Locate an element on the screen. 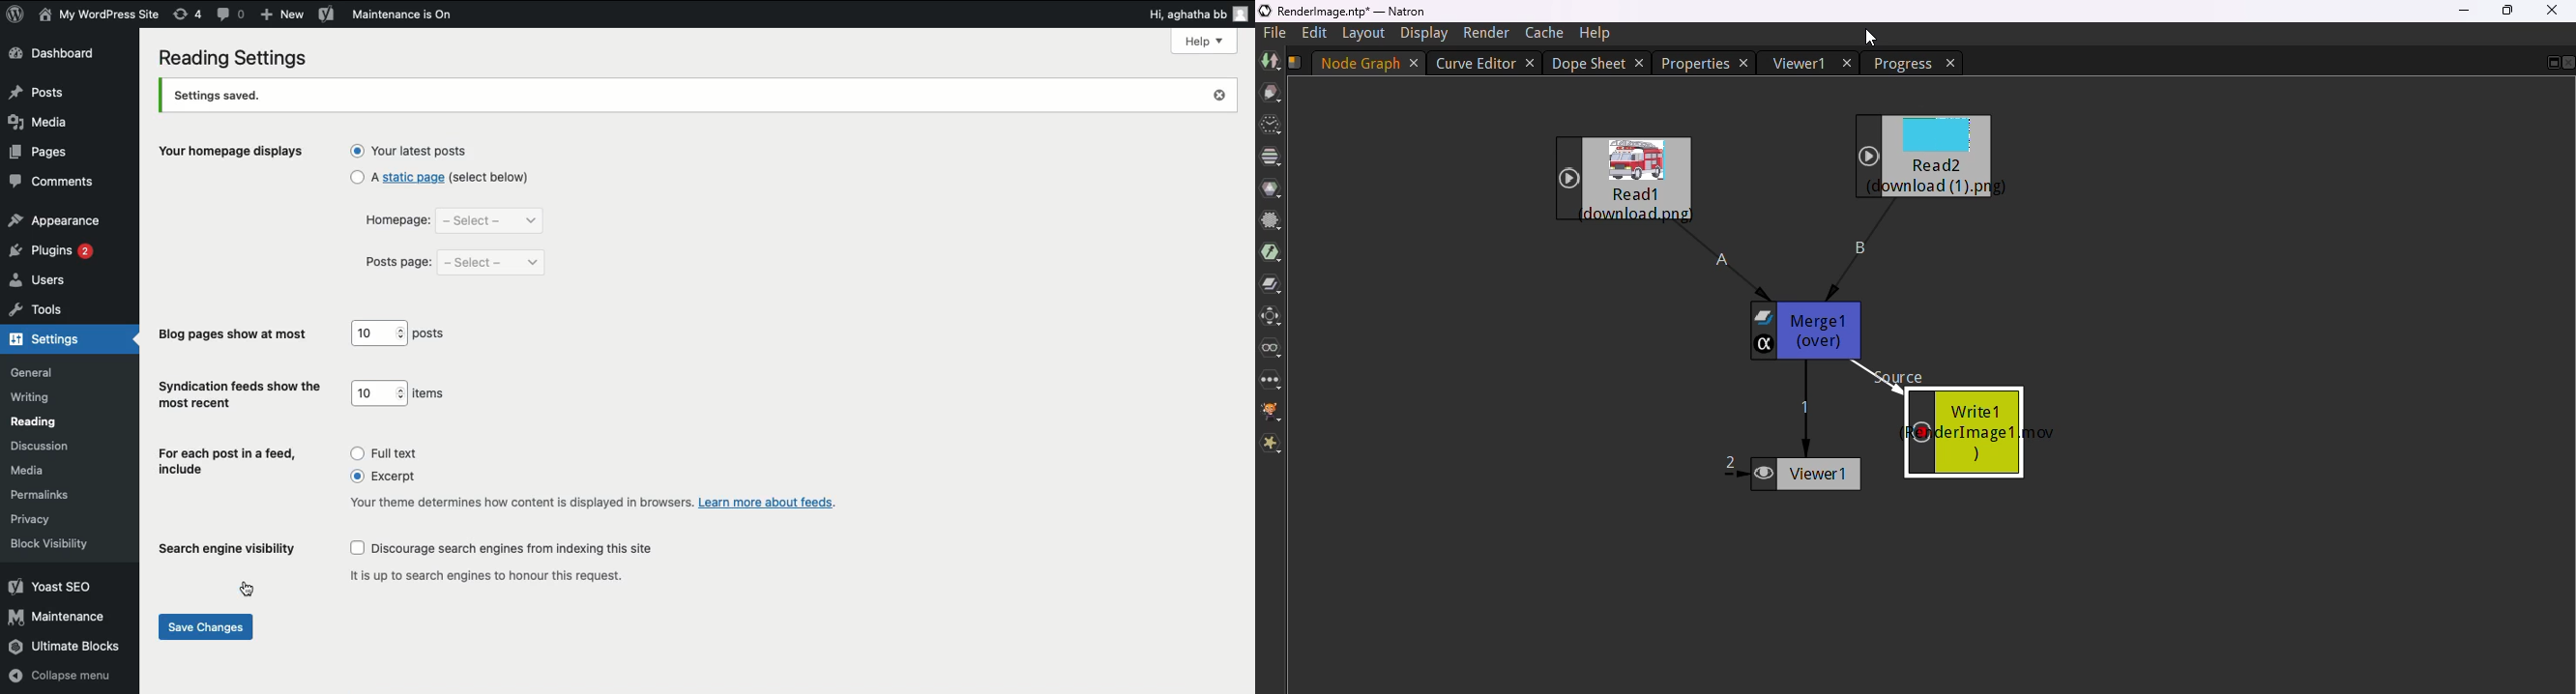 This screenshot has width=2576, height=700. dashboard  is located at coordinates (53, 53).